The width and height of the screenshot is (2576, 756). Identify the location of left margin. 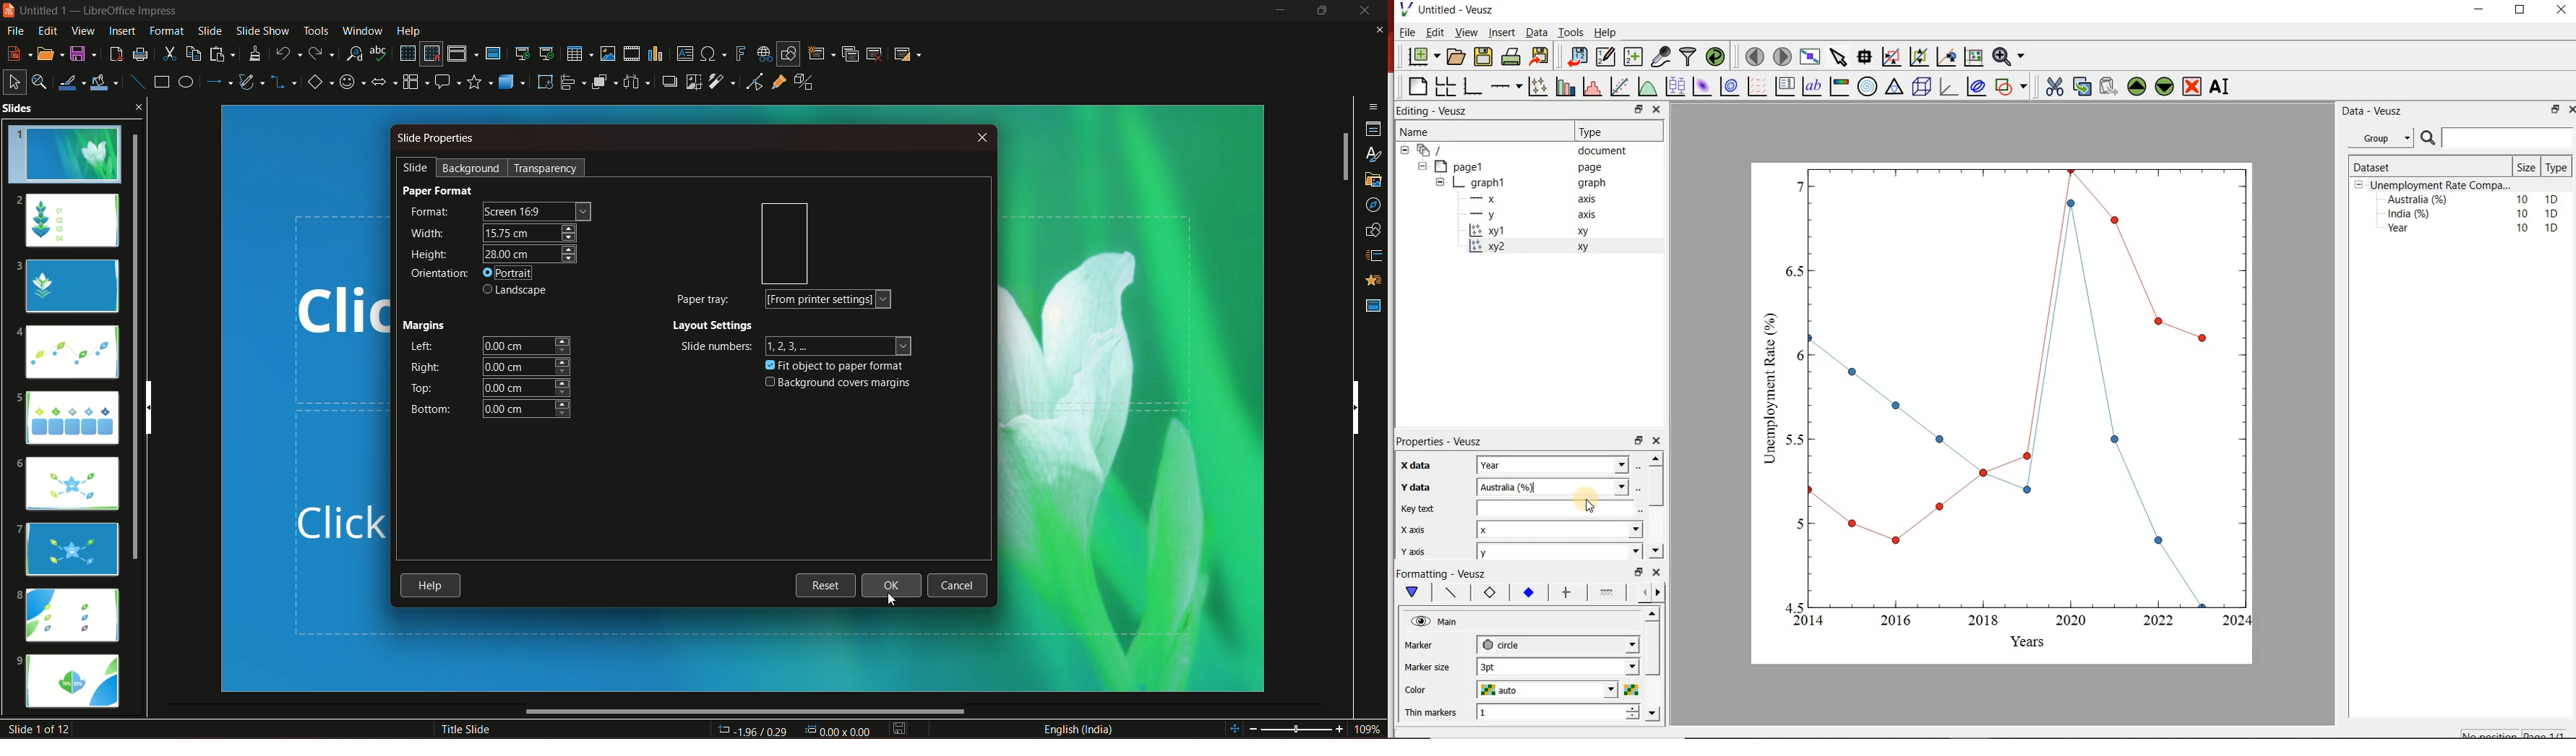
(527, 345).